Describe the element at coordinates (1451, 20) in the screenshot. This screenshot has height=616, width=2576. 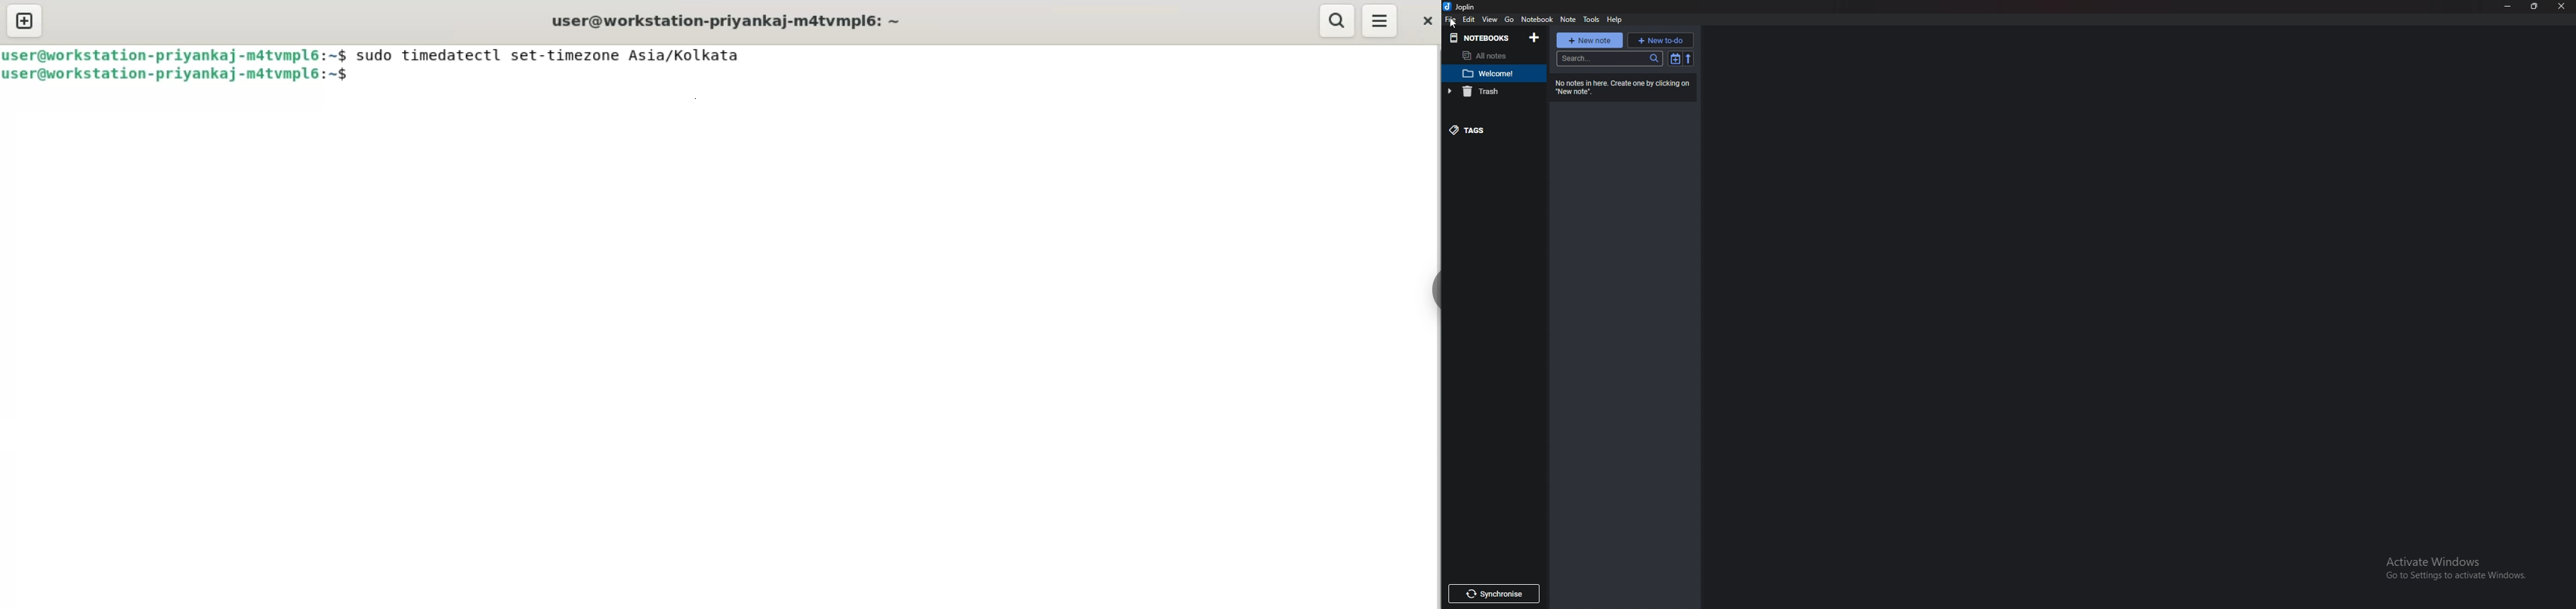
I see `file` at that location.